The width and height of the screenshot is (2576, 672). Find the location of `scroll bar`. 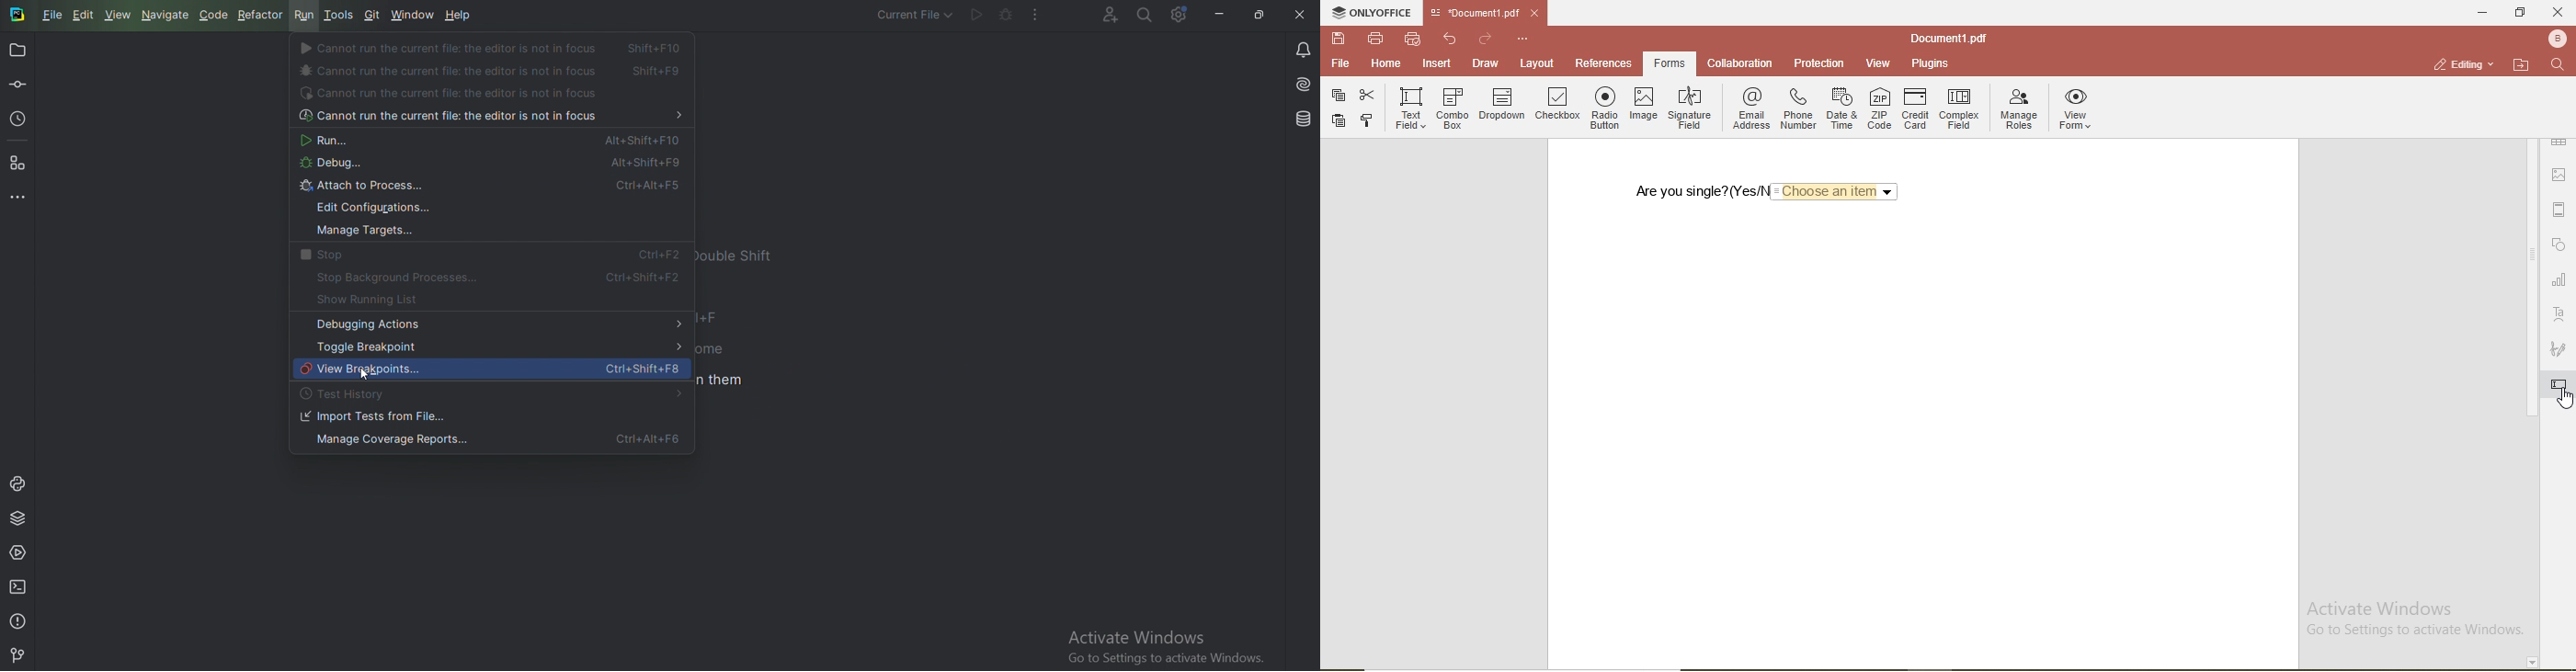

scroll bar is located at coordinates (2532, 374).